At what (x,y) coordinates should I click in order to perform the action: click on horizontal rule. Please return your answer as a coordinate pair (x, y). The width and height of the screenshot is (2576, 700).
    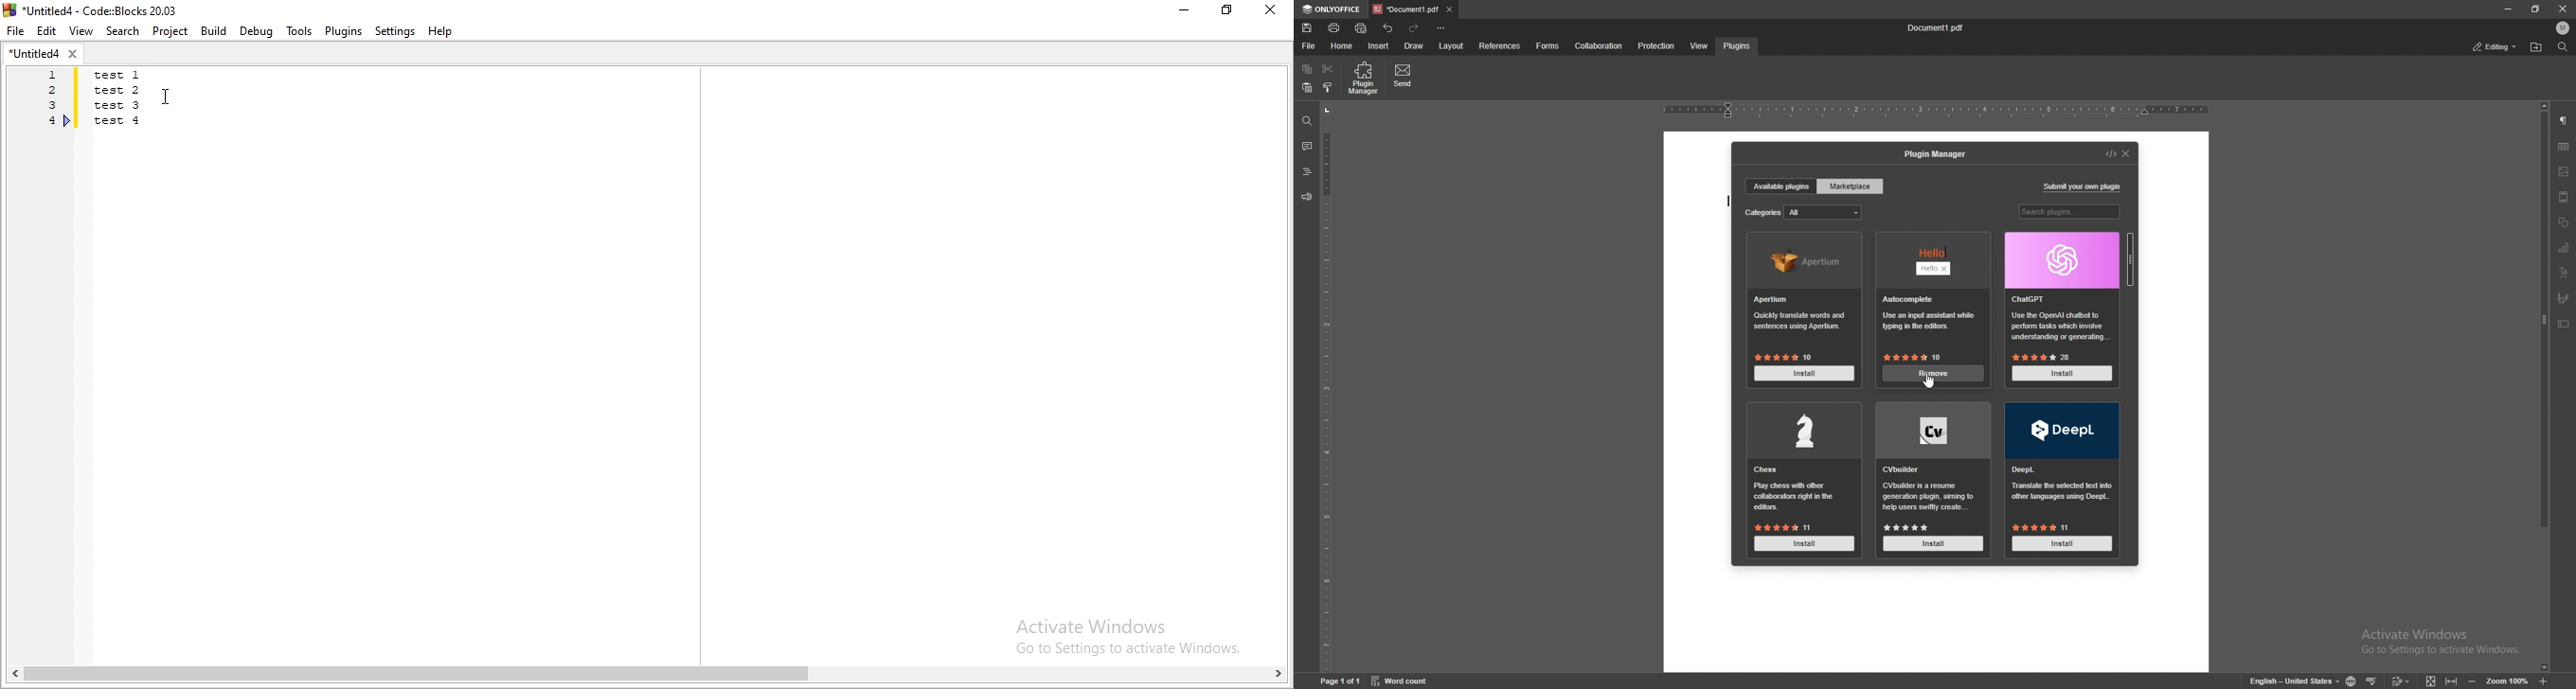
    Looking at the image, I should click on (1936, 109).